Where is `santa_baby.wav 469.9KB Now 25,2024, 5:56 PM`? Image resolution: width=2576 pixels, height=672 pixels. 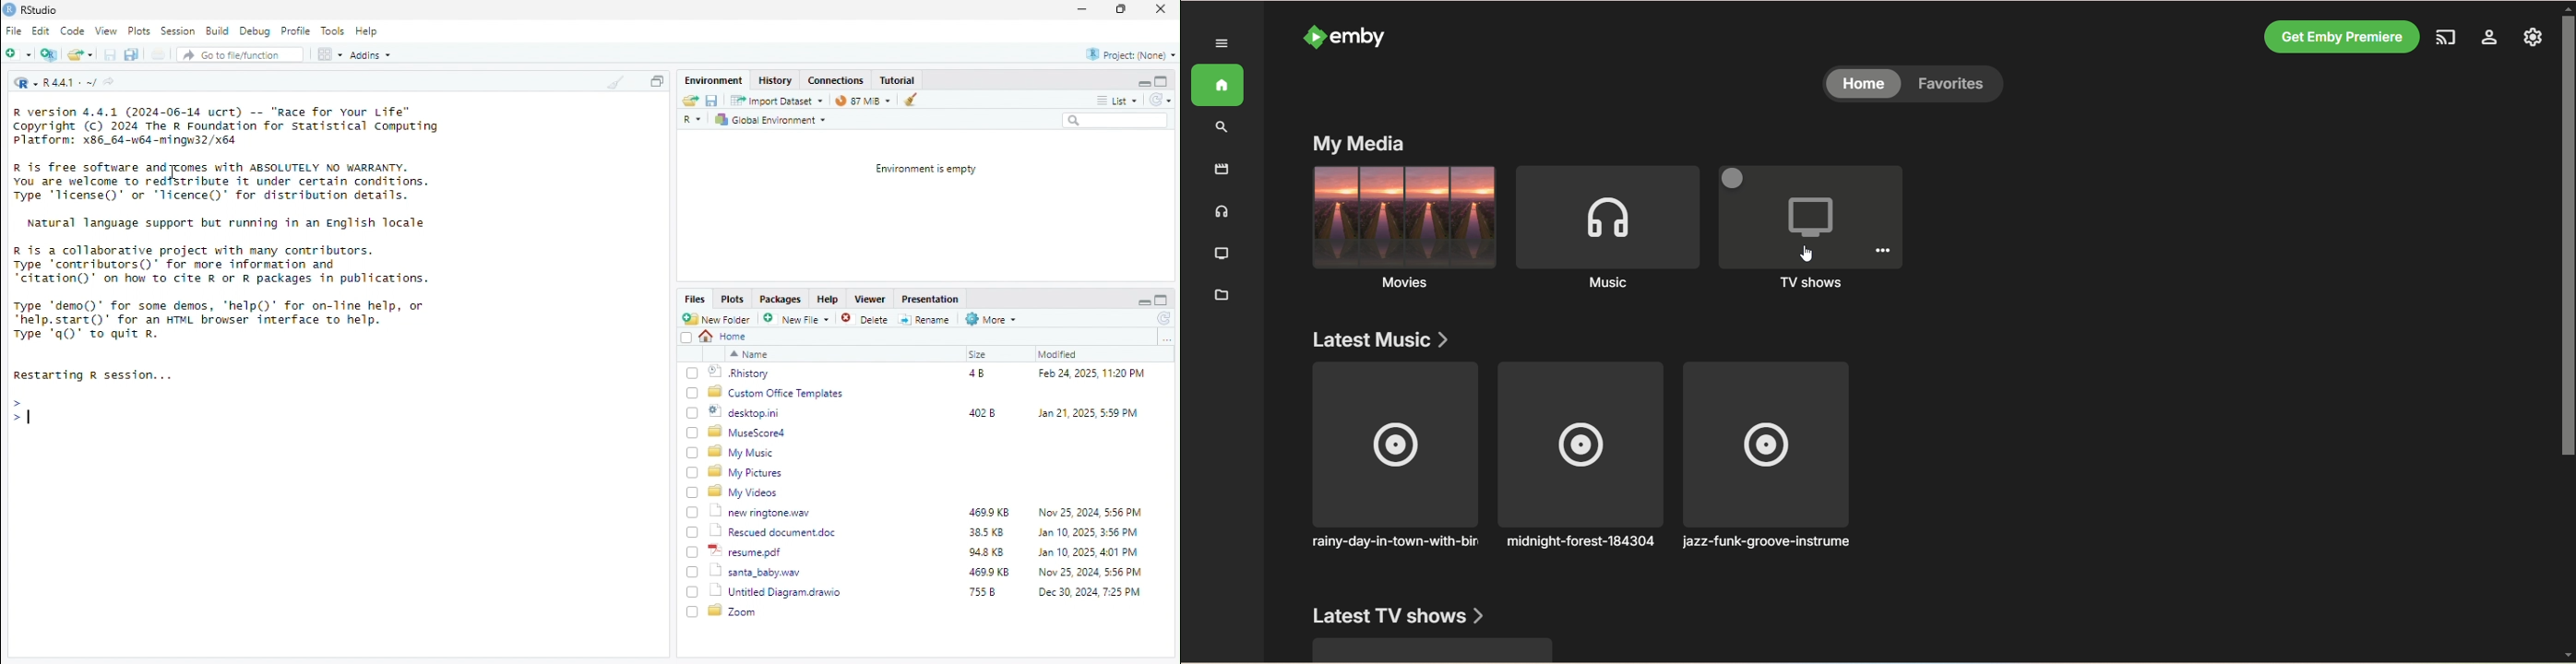 santa_baby.wav 469.9KB Now 25,2024, 5:56 PM is located at coordinates (930, 571).